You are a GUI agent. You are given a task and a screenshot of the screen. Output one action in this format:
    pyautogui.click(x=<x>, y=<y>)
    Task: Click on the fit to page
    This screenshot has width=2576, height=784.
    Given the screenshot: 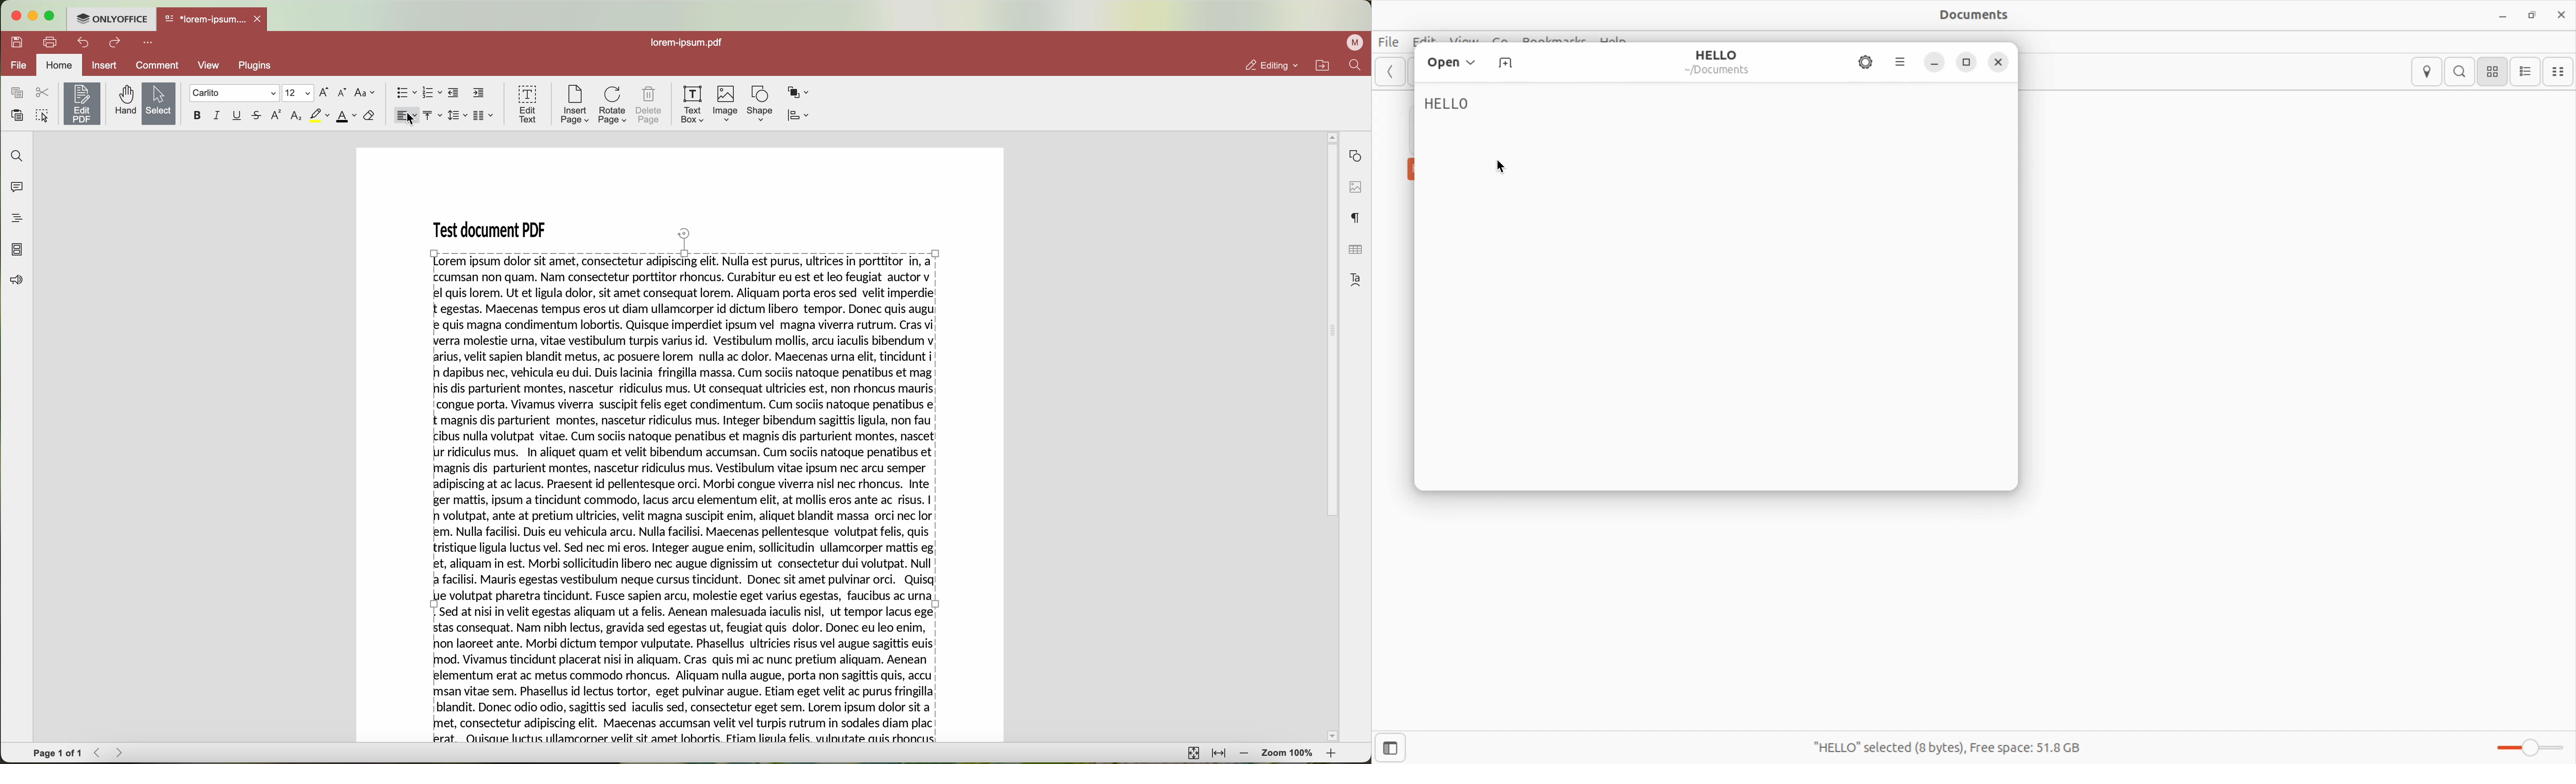 What is the action you would take?
    pyautogui.click(x=1193, y=754)
    